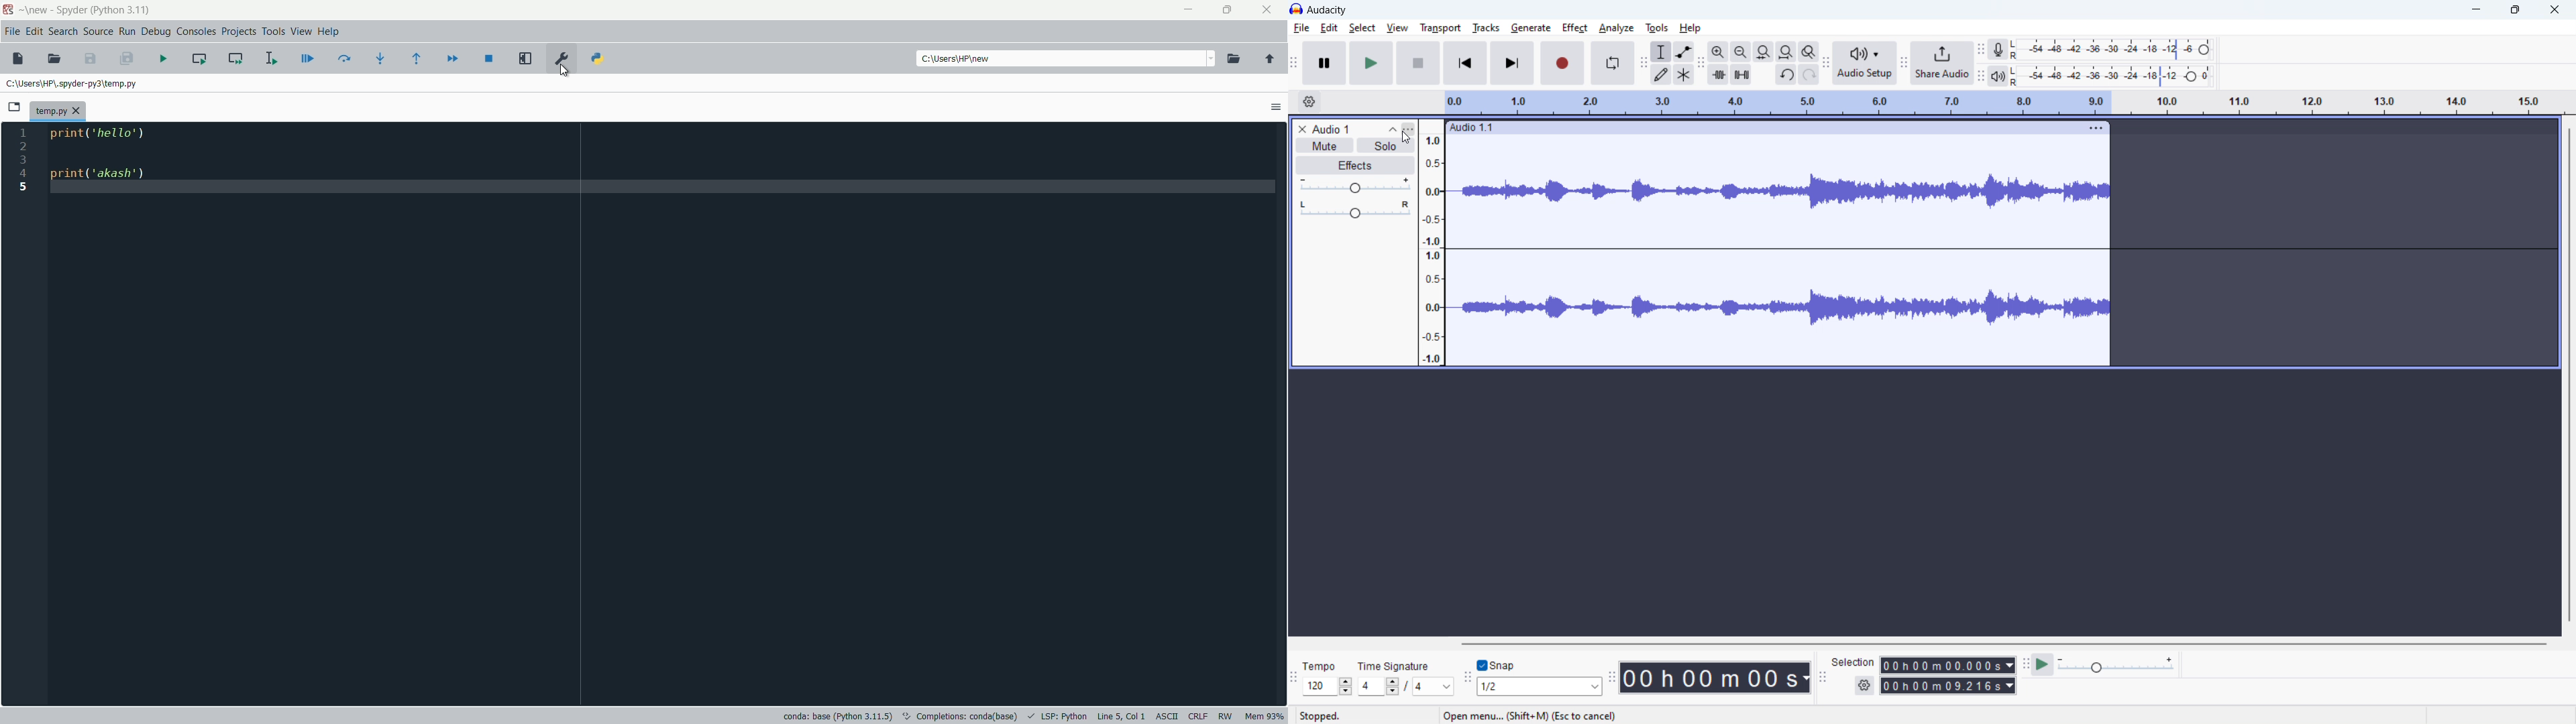  I want to click on time signature toolbar, so click(1294, 680).